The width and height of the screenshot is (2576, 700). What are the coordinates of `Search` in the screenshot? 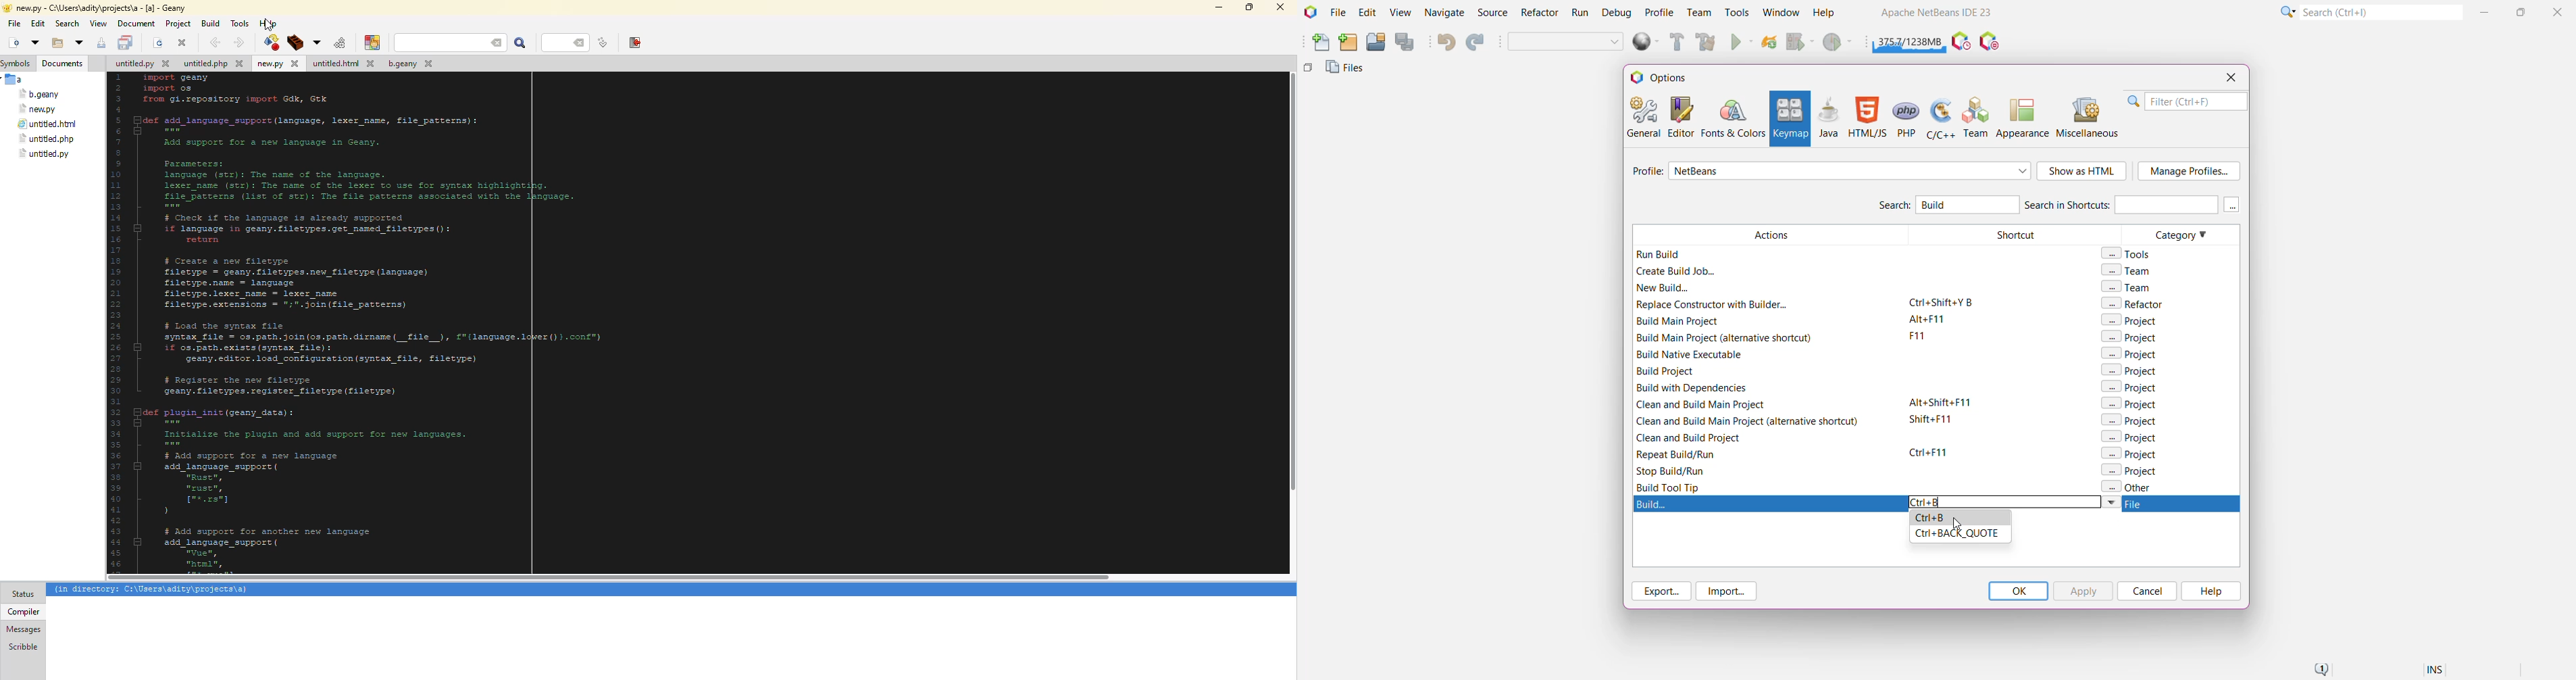 It's located at (2381, 11).